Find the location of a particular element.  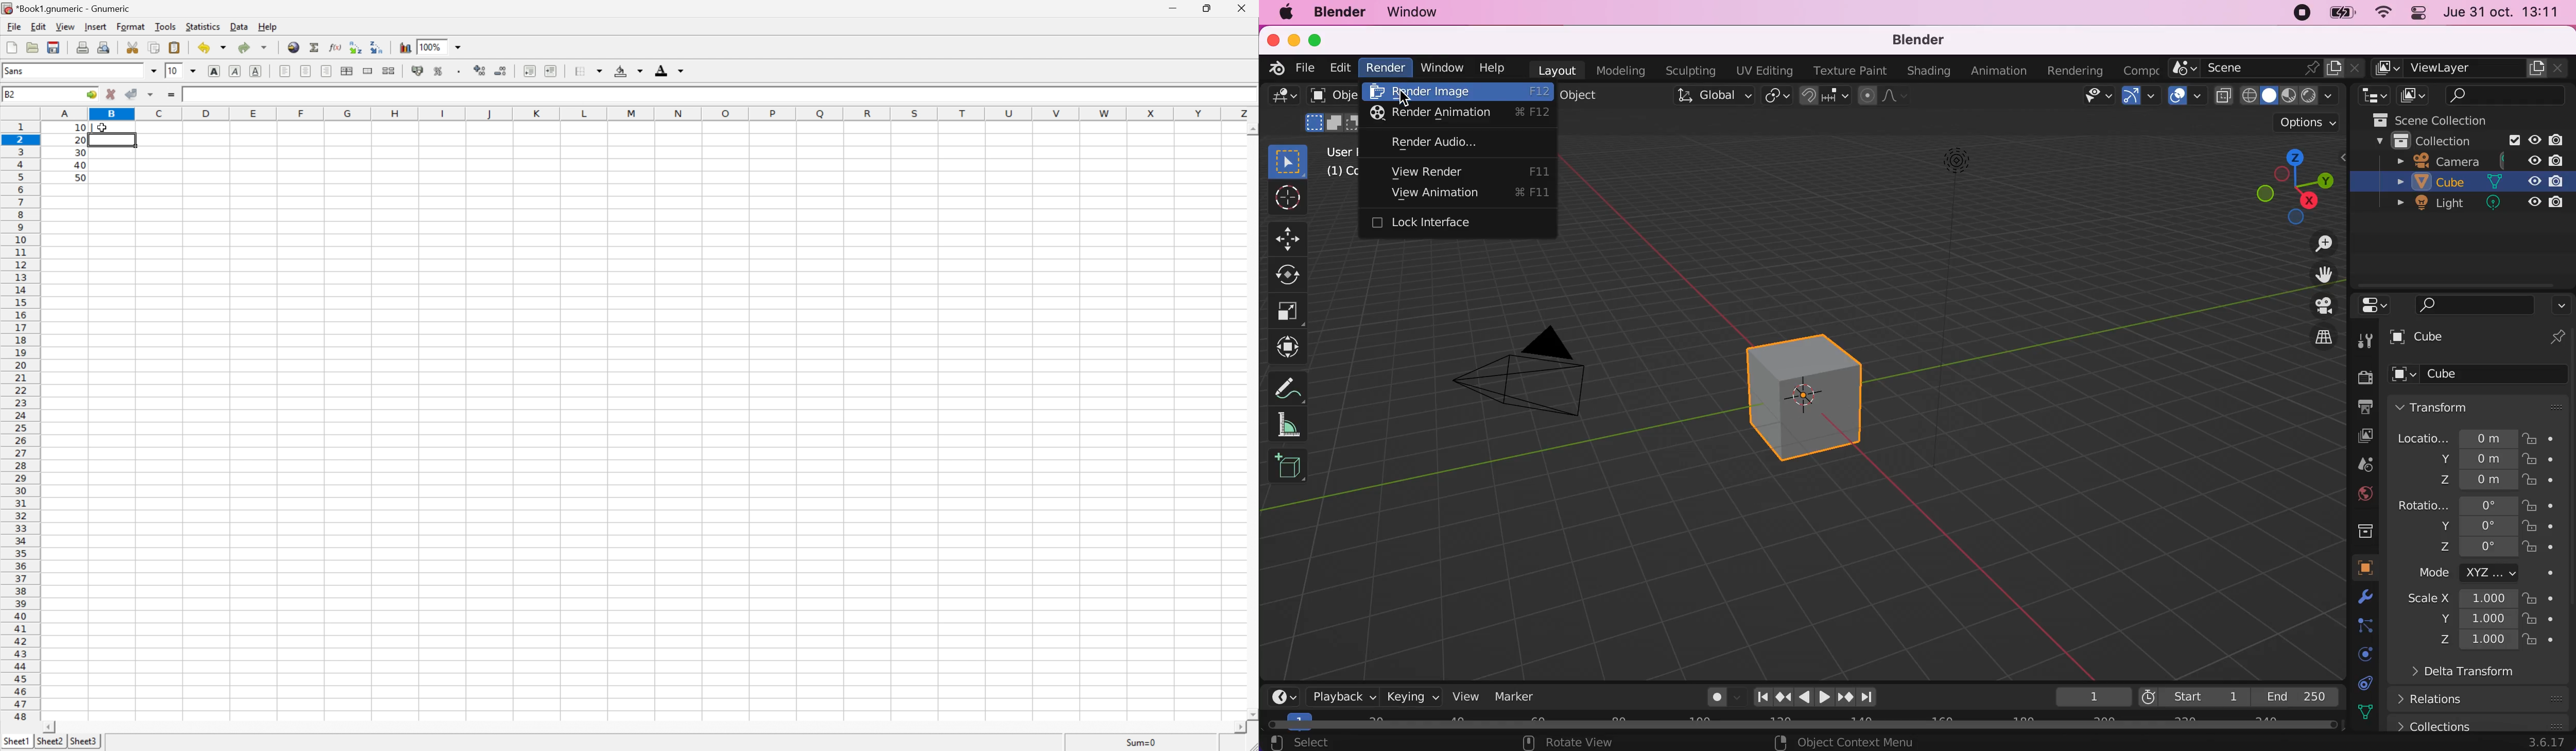

playback is located at coordinates (1341, 698).